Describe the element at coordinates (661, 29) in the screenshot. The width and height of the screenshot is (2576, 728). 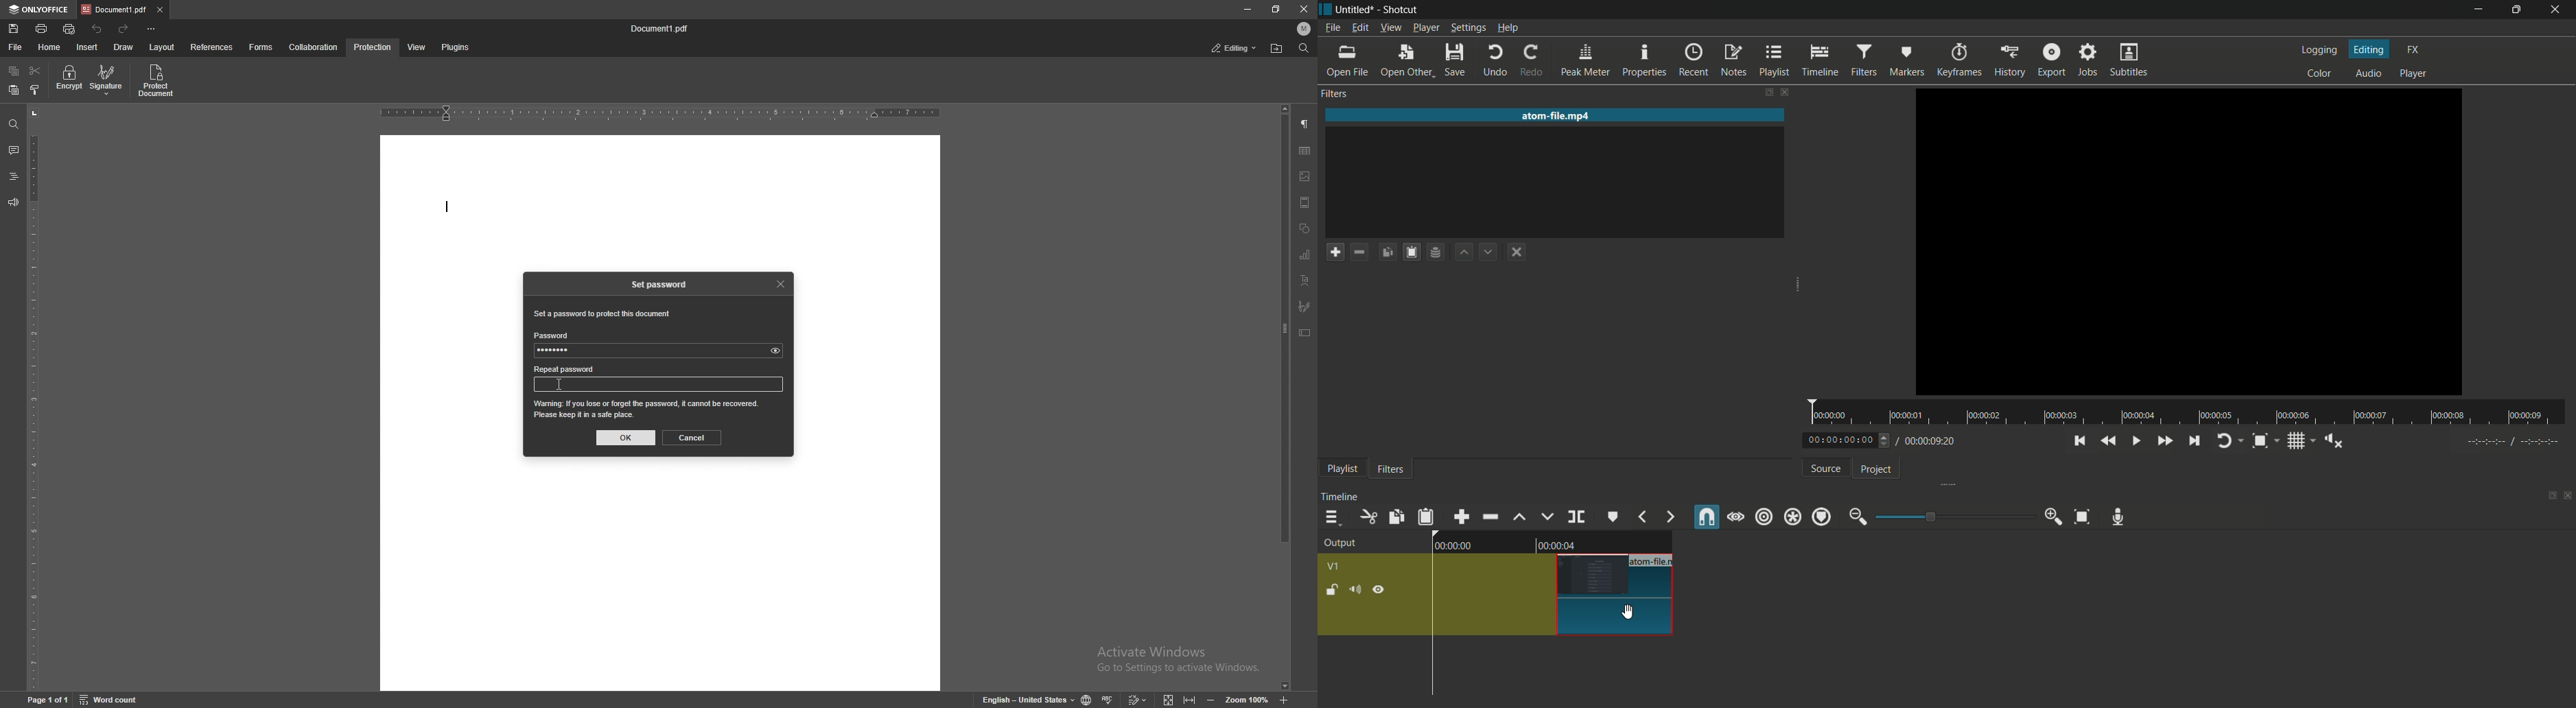
I see `file name` at that location.